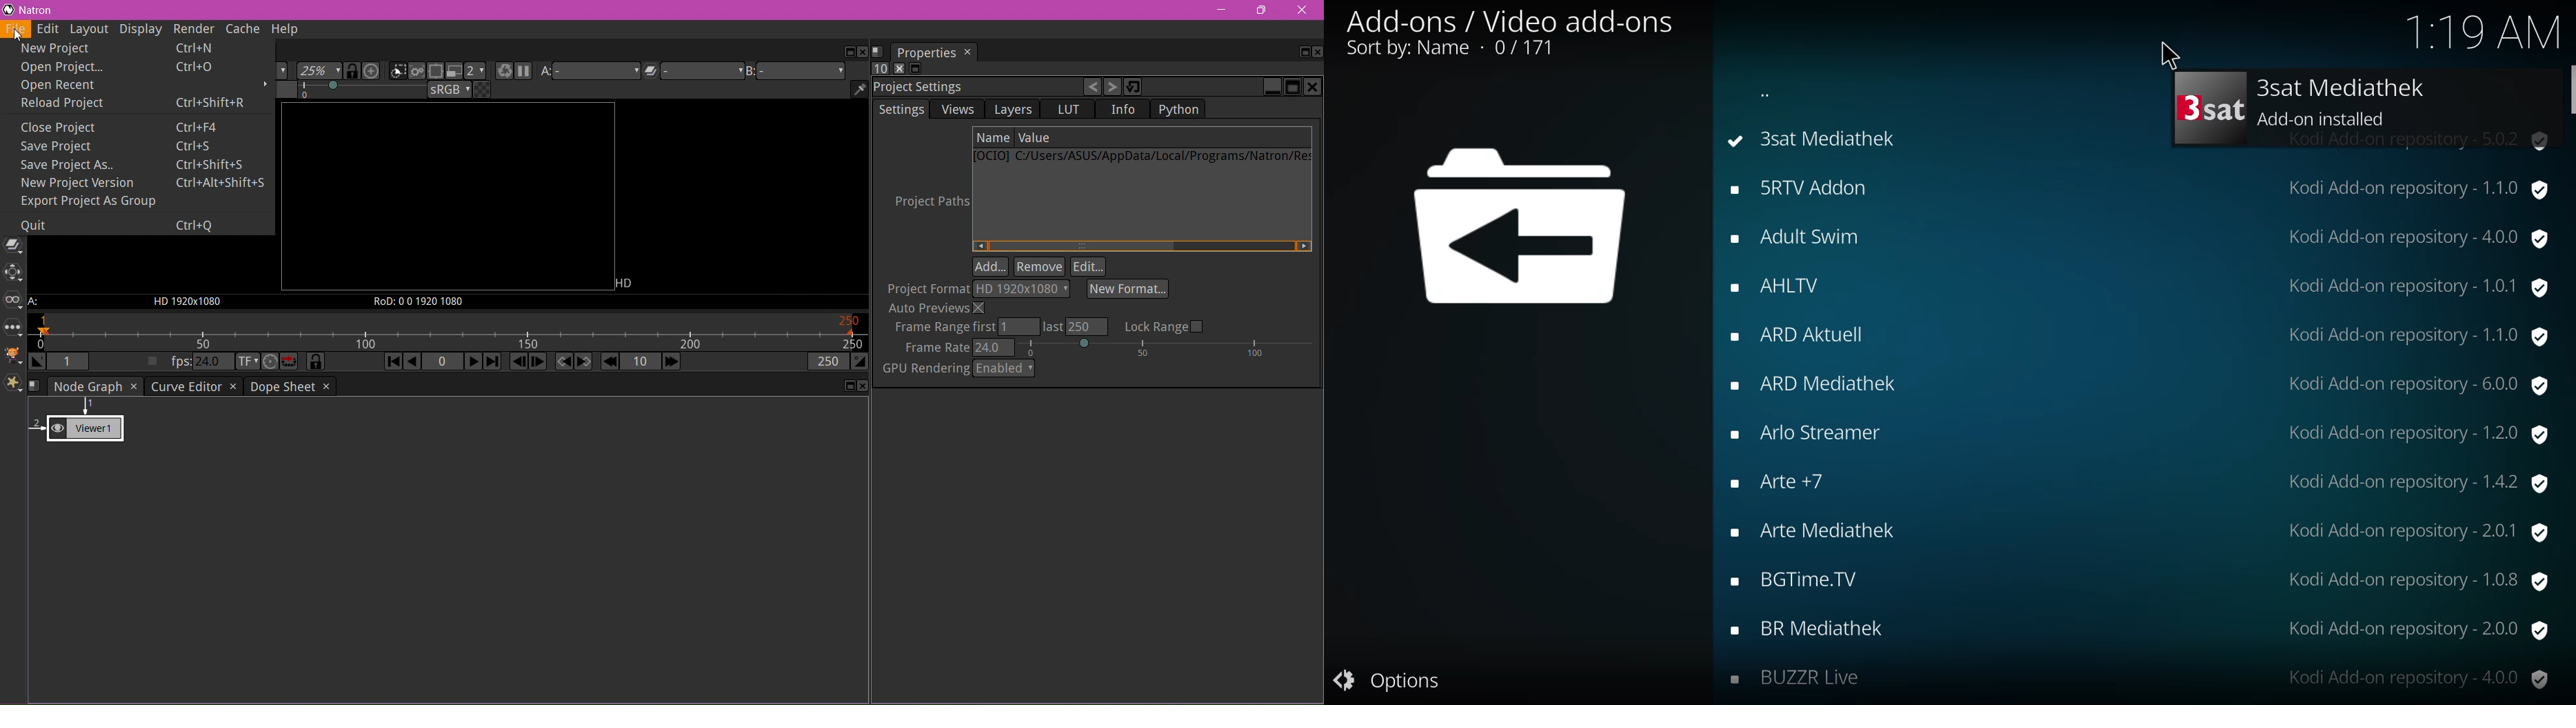 The height and width of the screenshot is (728, 2576). I want to click on version, so click(2414, 336).